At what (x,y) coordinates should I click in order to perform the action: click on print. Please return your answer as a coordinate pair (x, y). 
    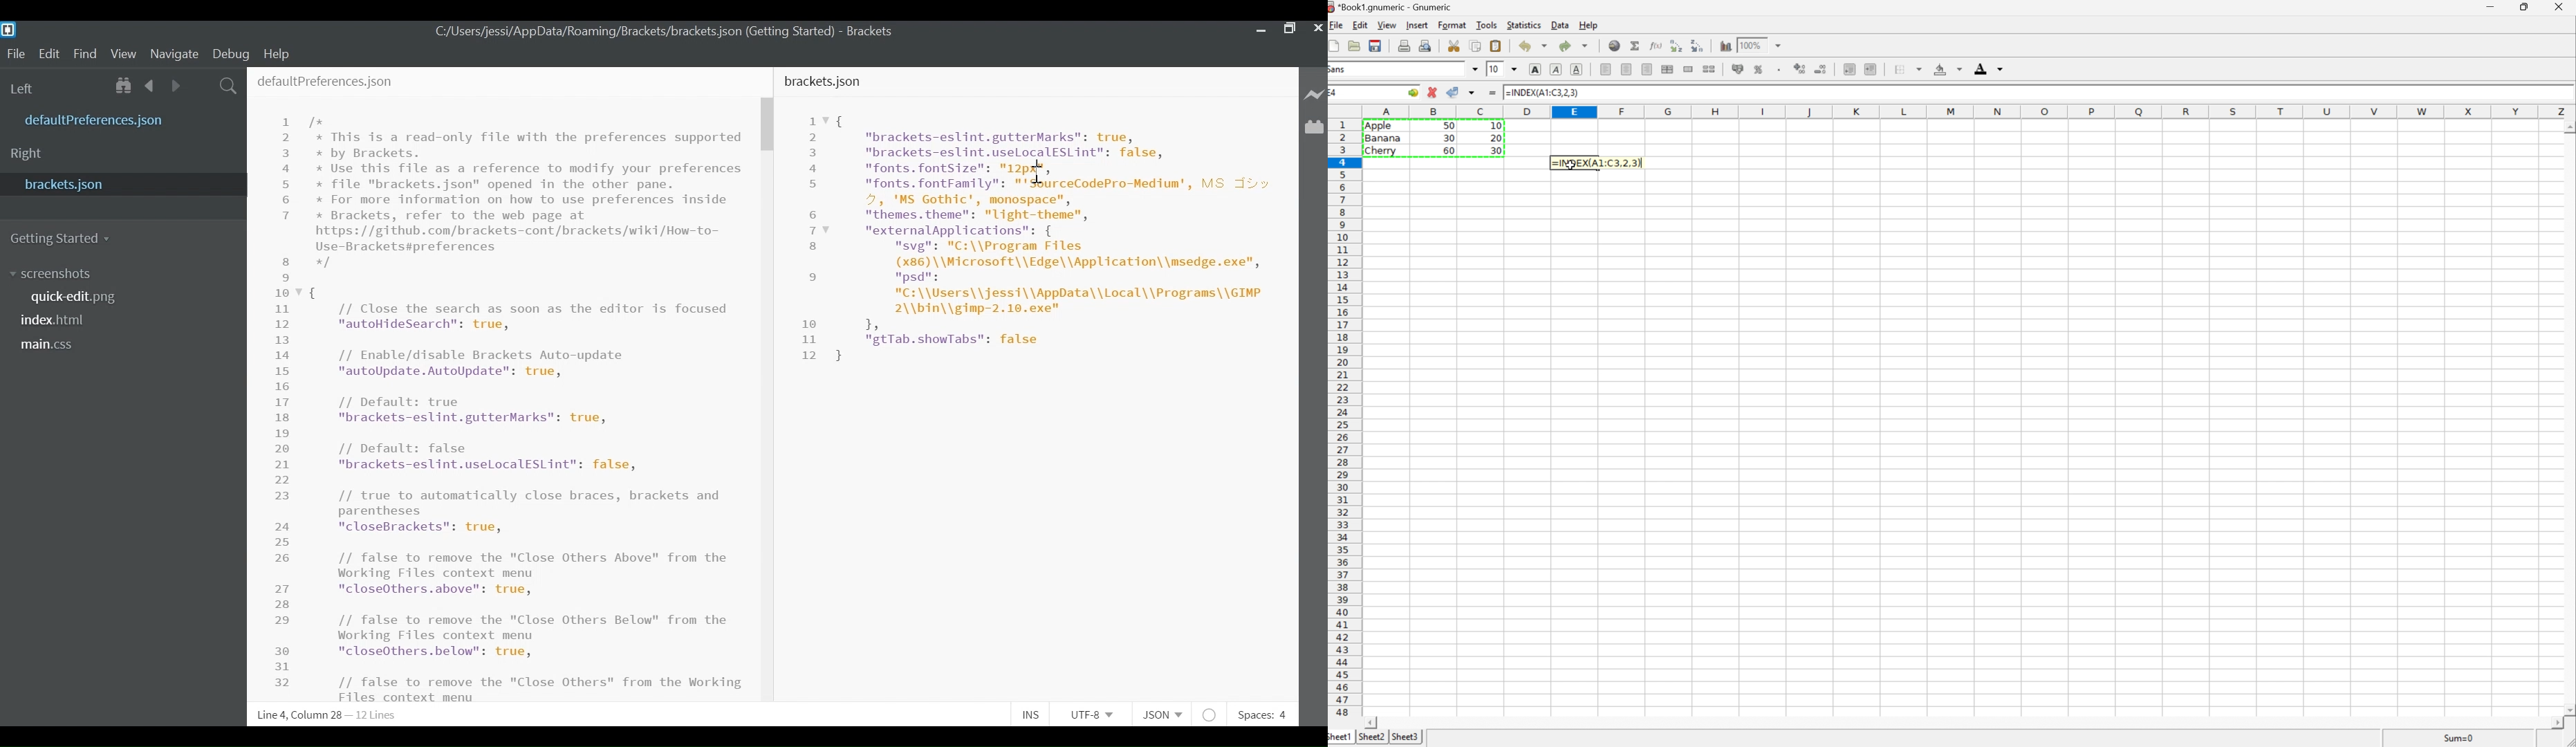
    Looking at the image, I should click on (1405, 46).